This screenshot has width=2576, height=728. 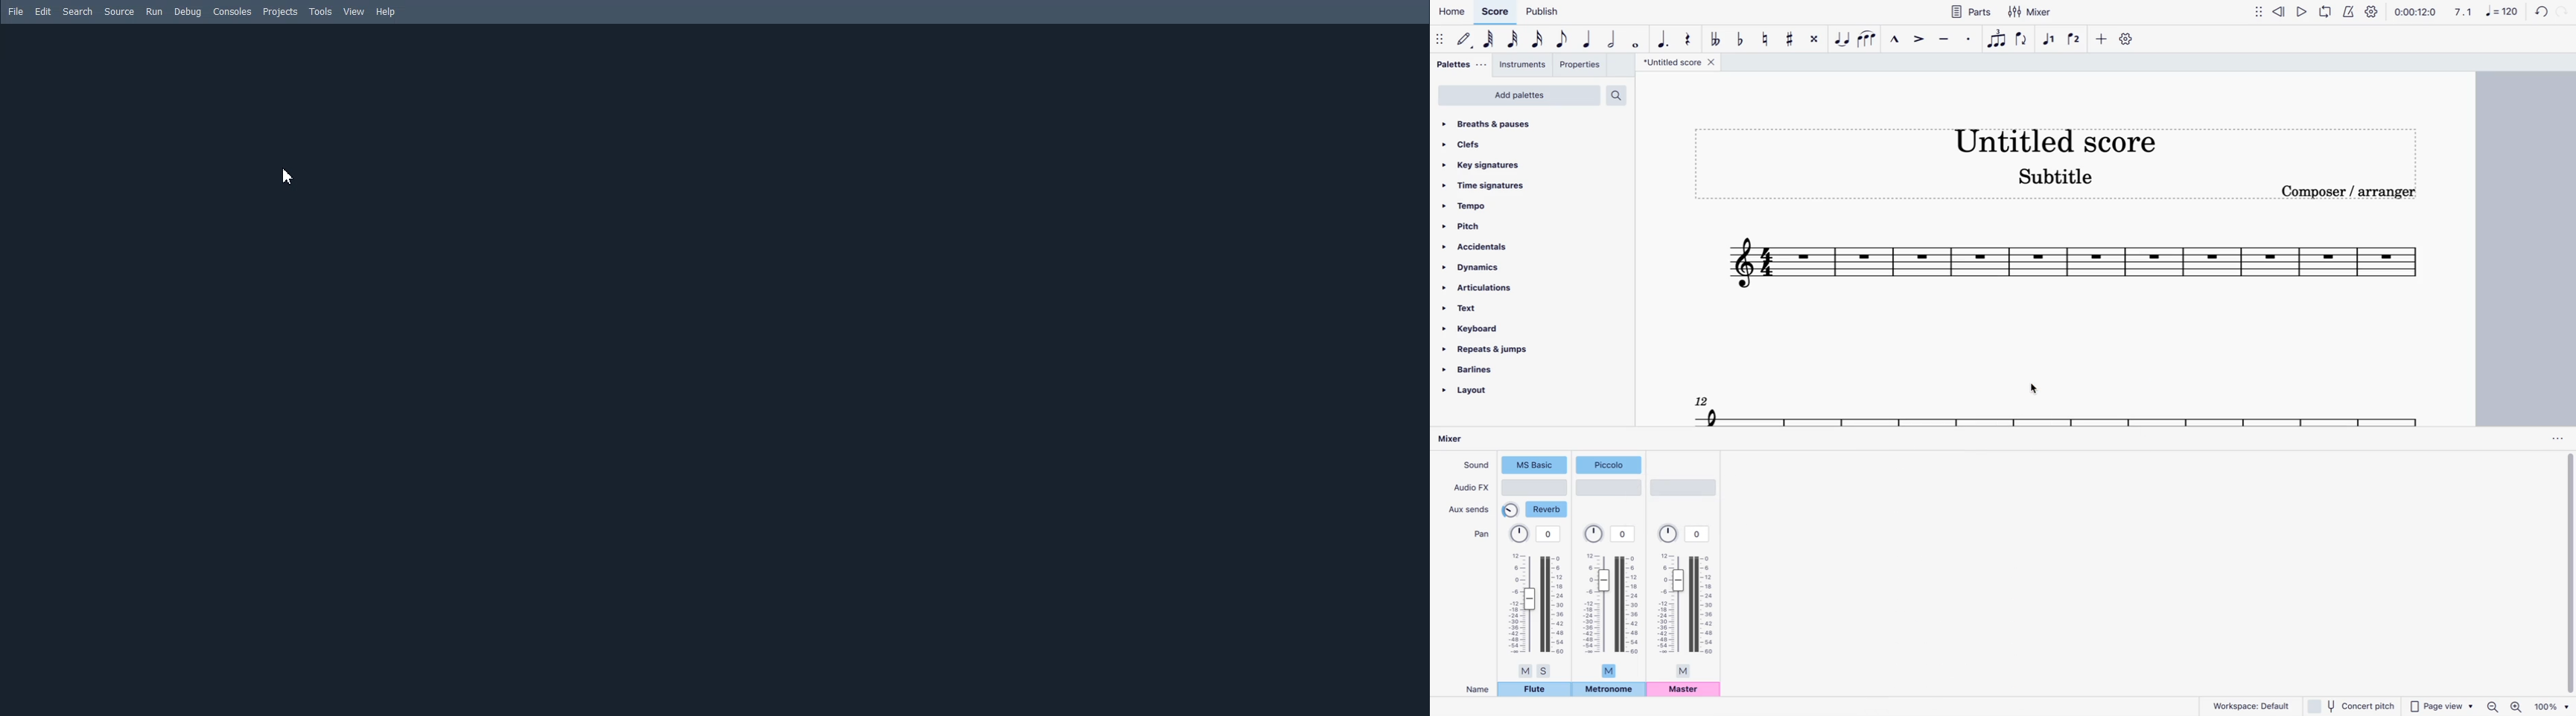 I want to click on audio type, so click(x=1536, y=488).